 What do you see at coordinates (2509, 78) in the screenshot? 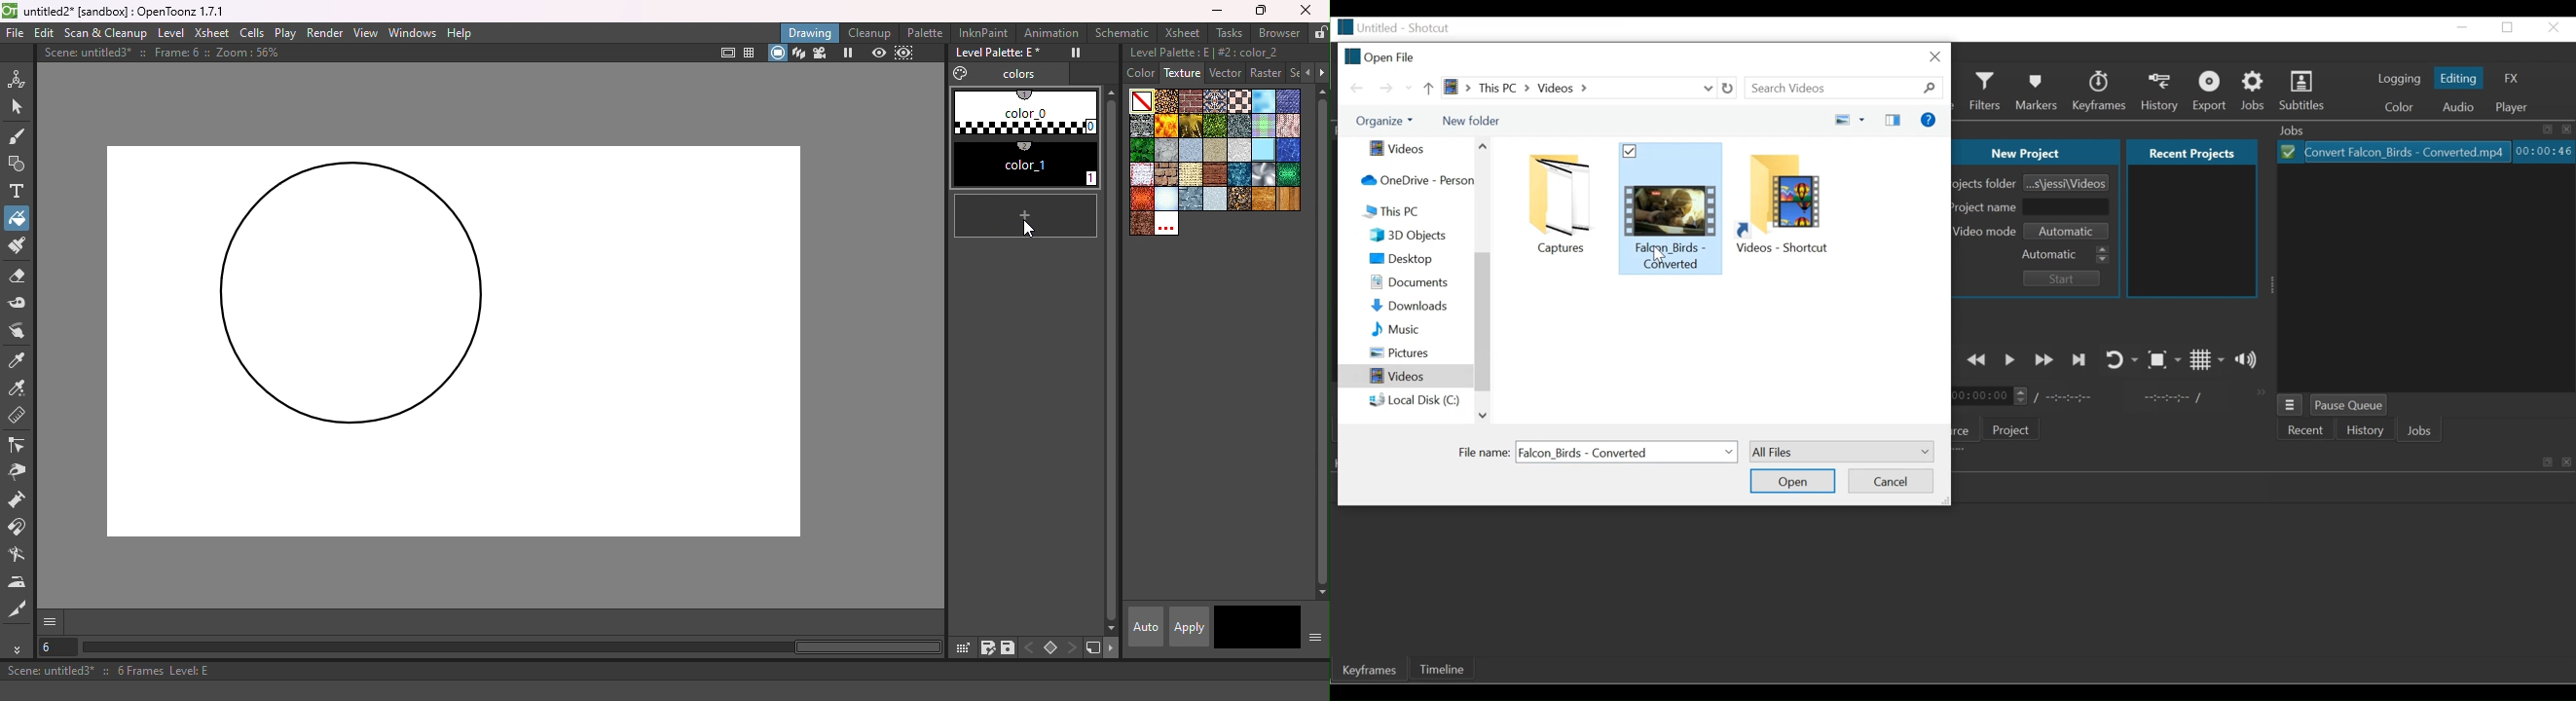
I see `FX` at bounding box center [2509, 78].